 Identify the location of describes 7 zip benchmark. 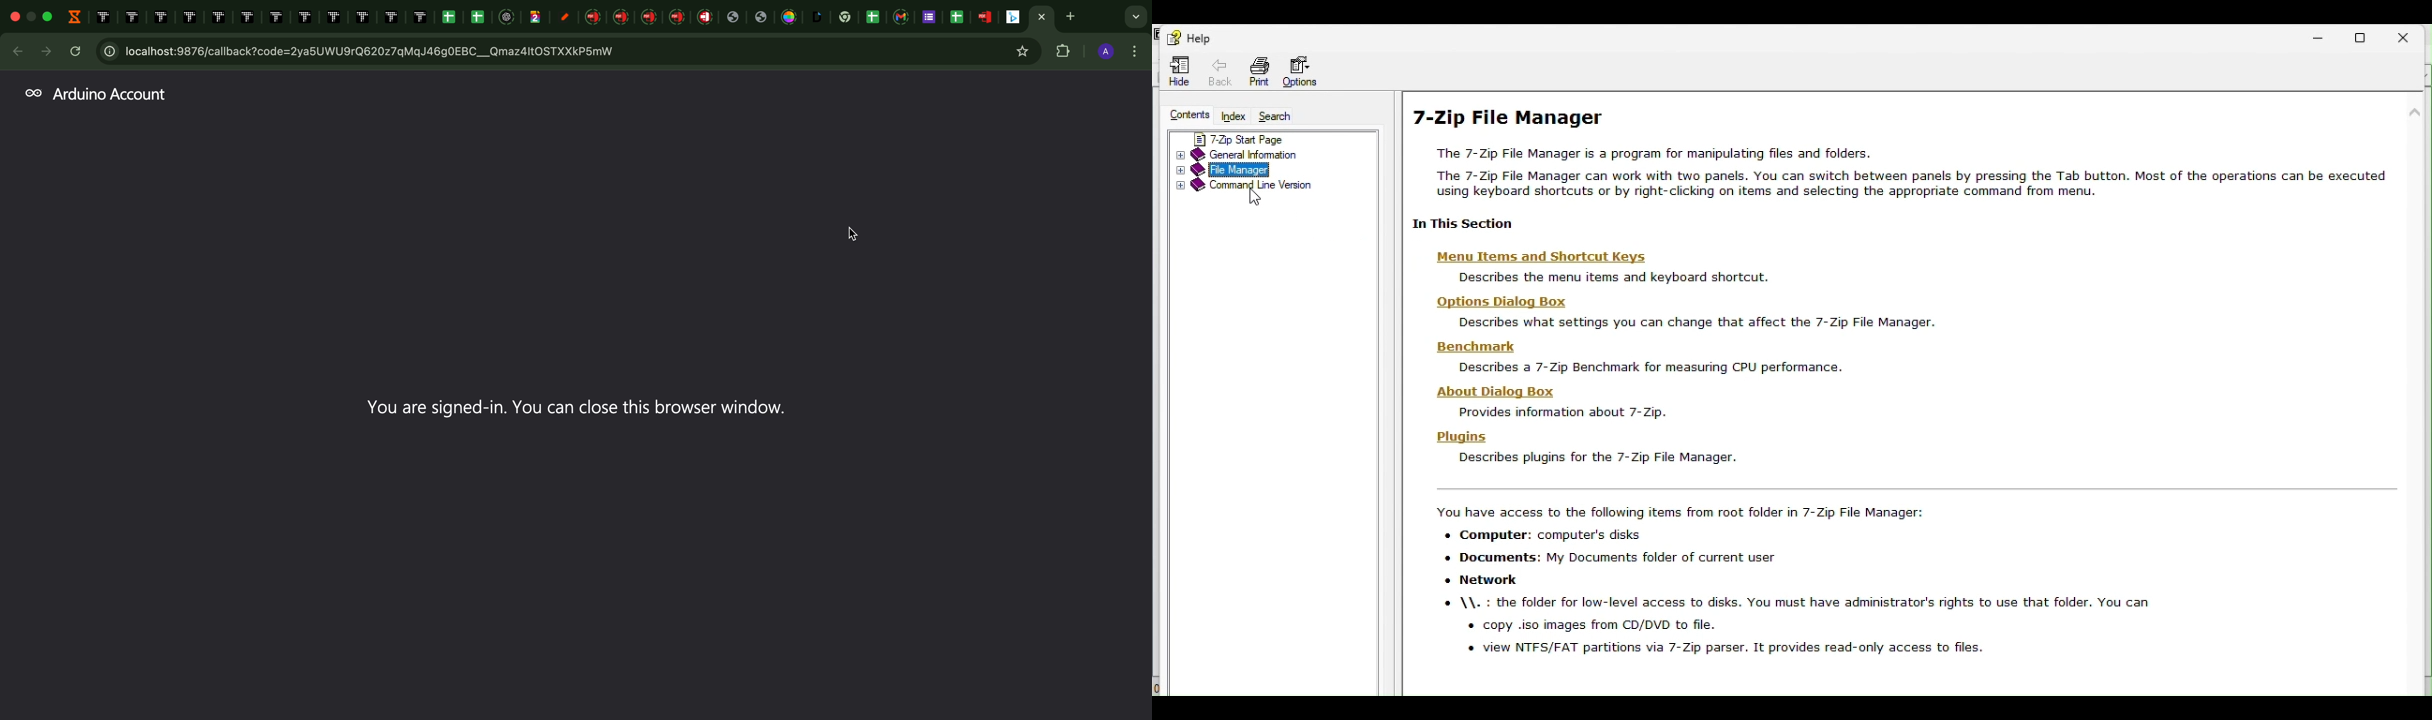
(1651, 369).